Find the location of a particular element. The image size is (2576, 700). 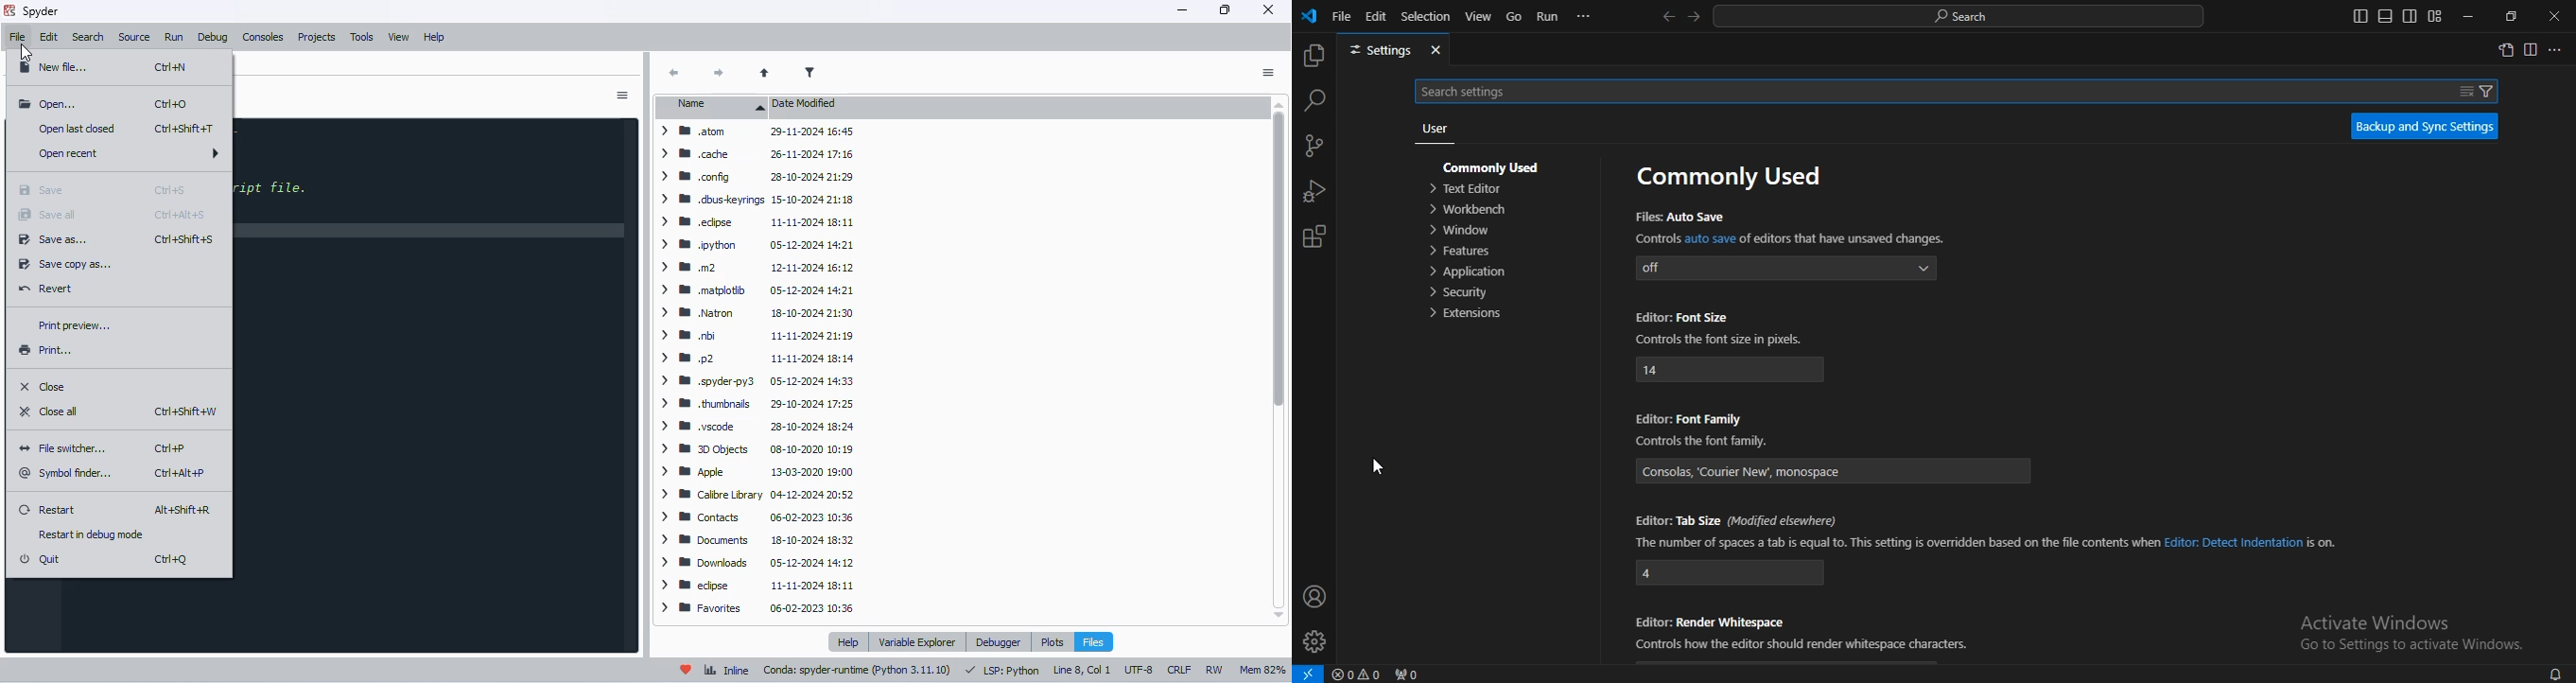

open is located at coordinates (46, 105).